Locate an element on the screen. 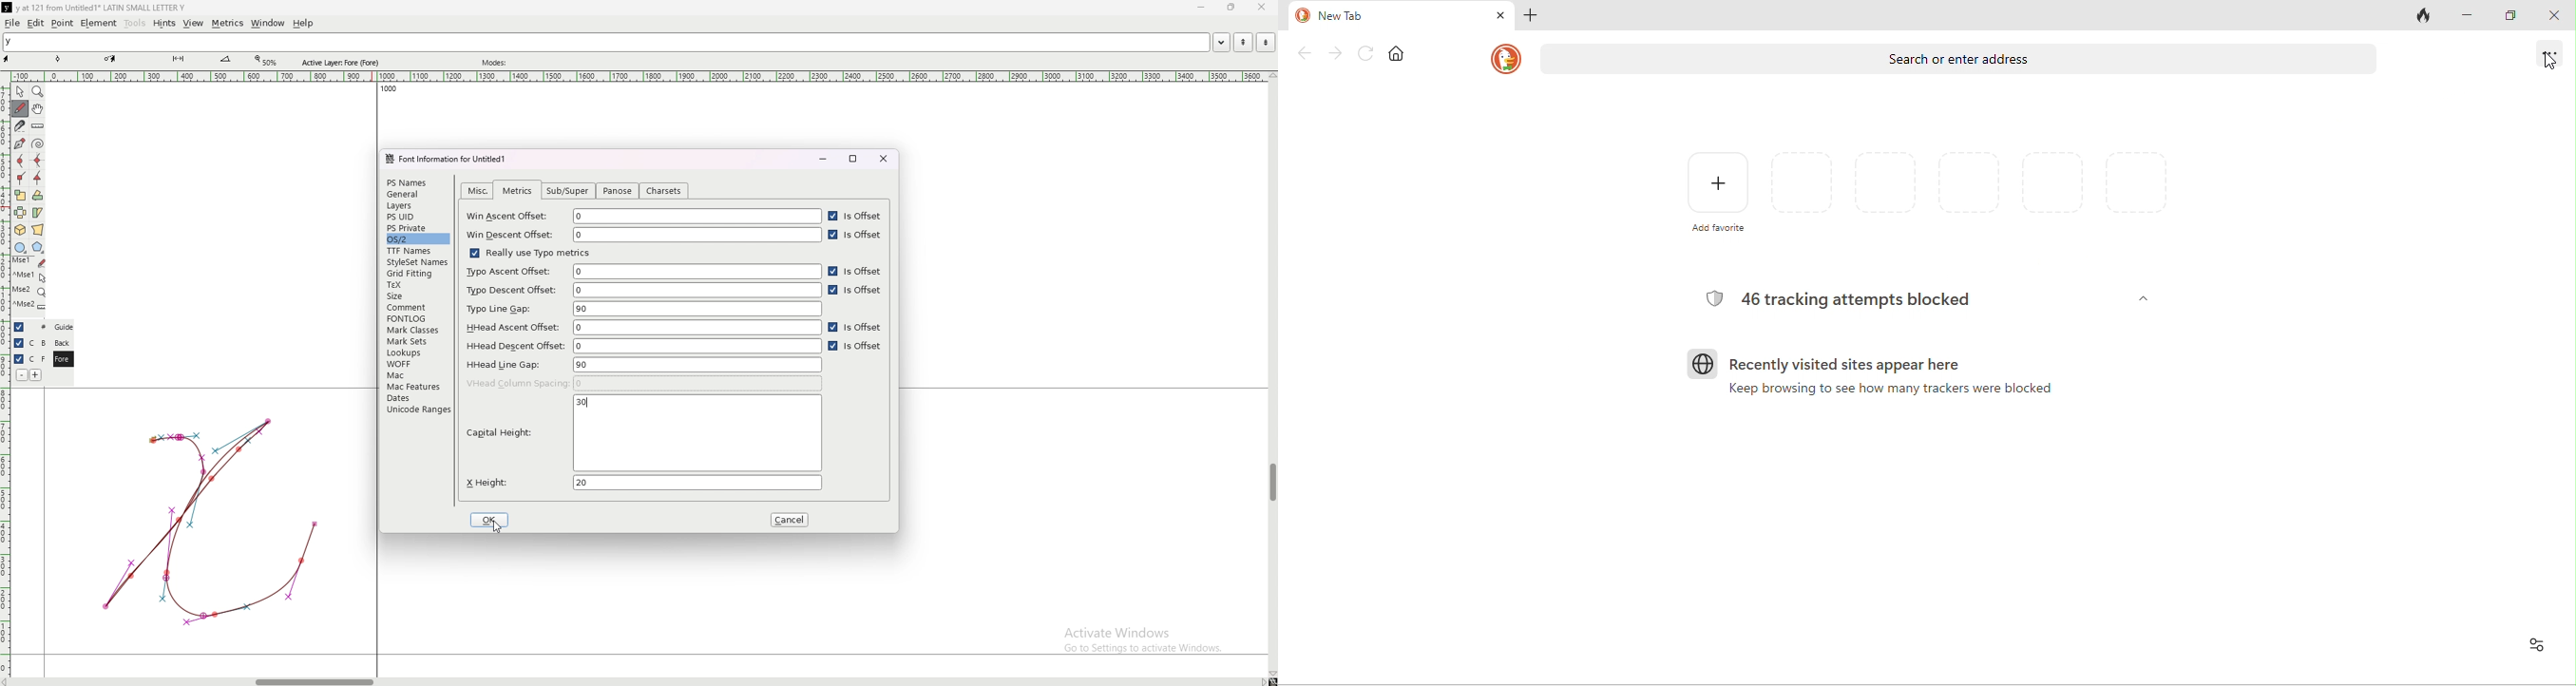  window is located at coordinates (268, 23).